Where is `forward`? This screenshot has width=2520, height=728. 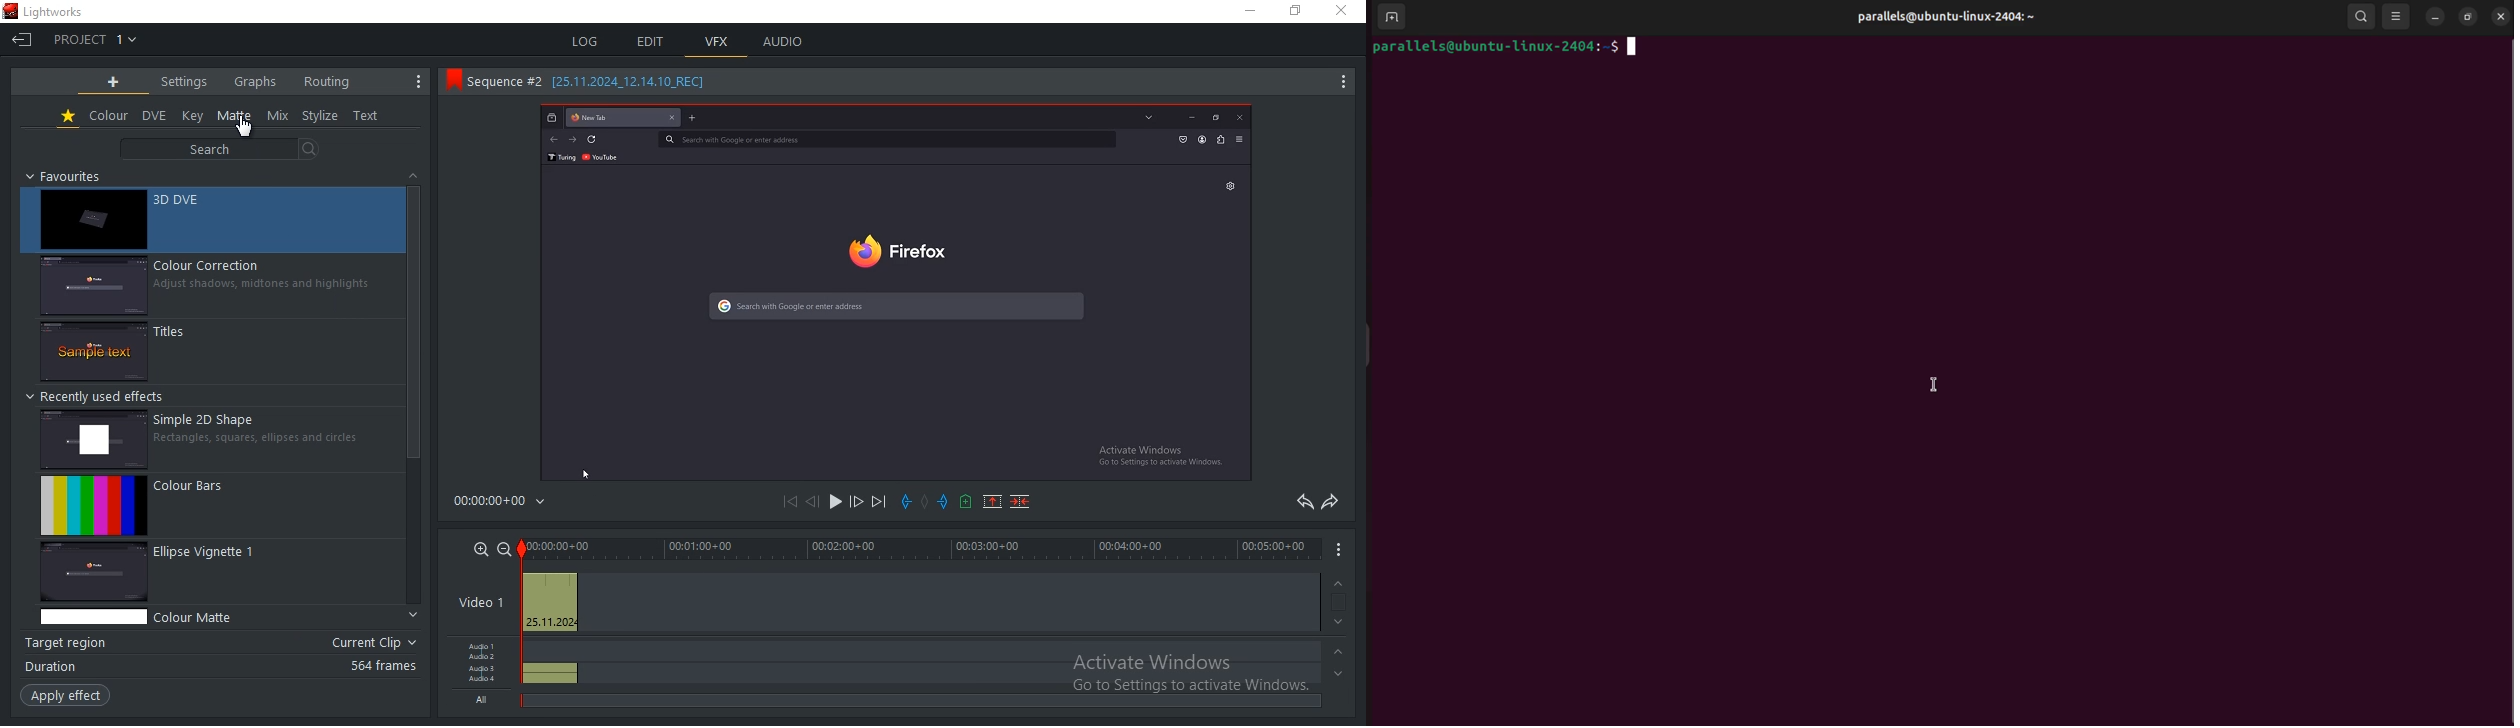
forward is located at coordinates (856, 504).